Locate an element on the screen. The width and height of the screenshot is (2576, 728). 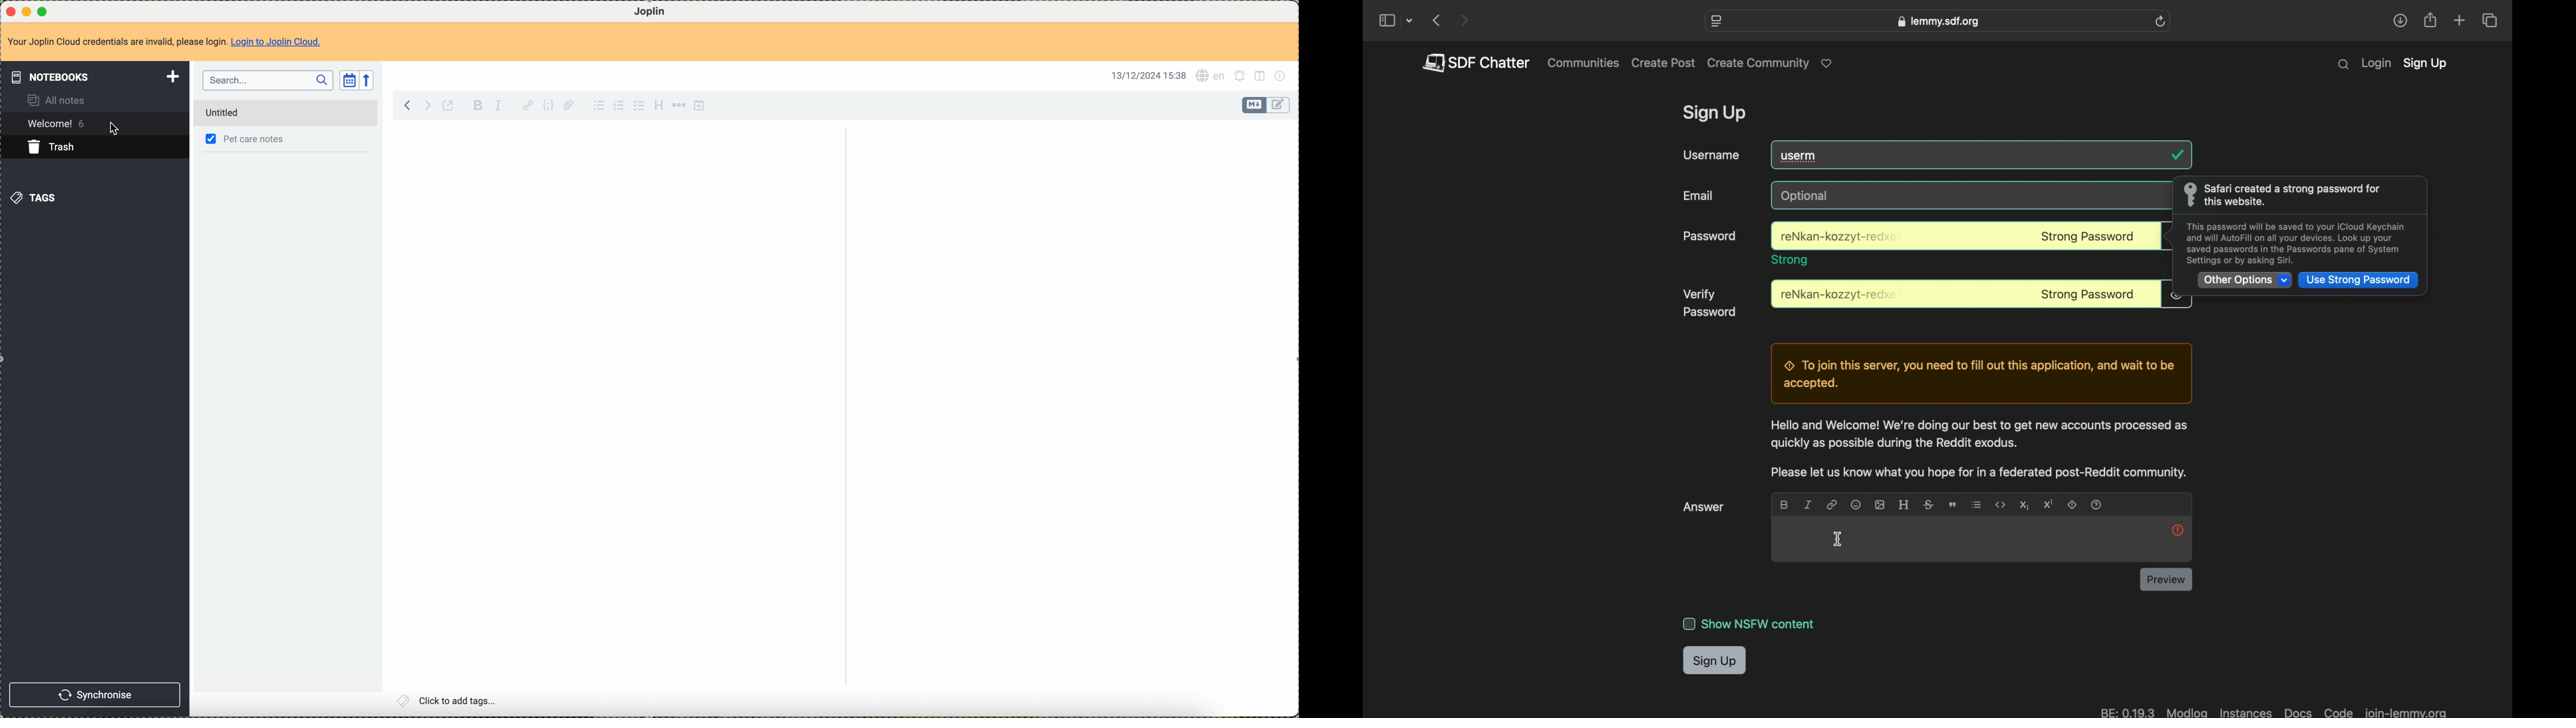
maximize is located at coordinates (43, 10).